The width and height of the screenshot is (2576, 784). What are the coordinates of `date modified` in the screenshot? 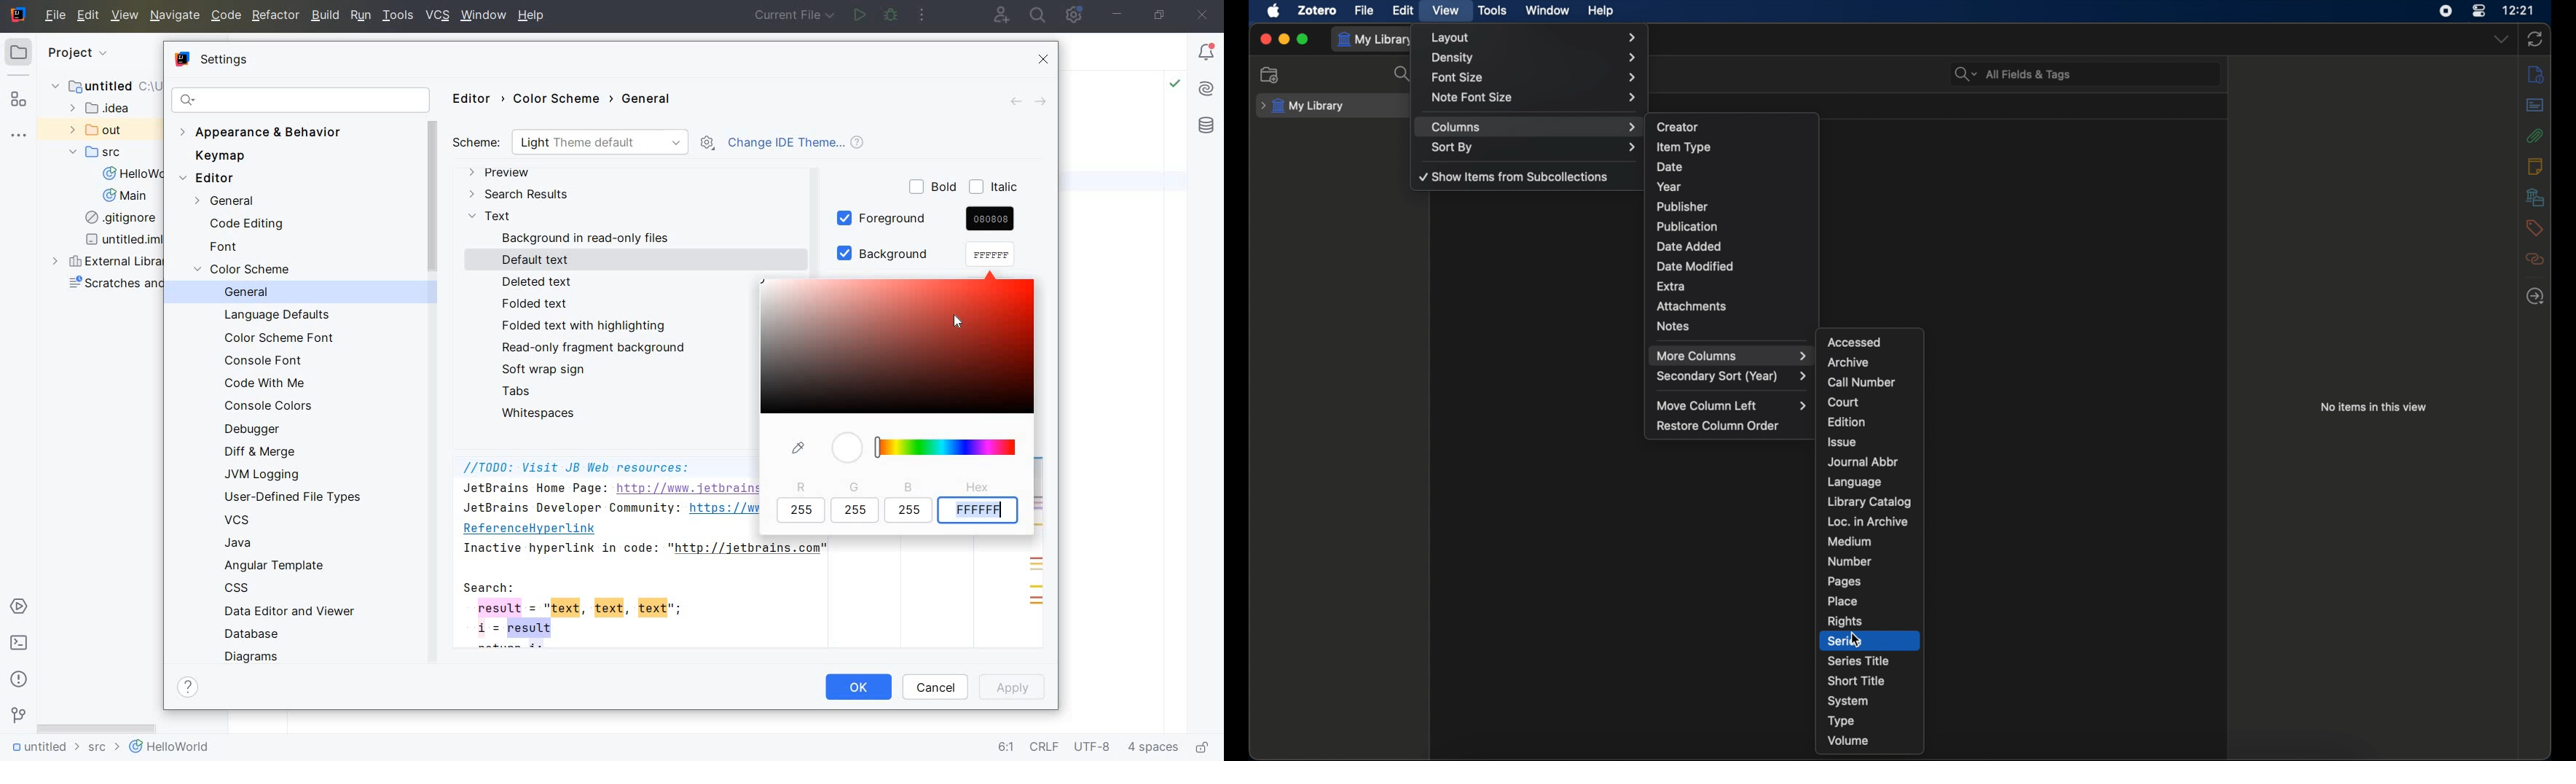 It's located at (1696, 267).